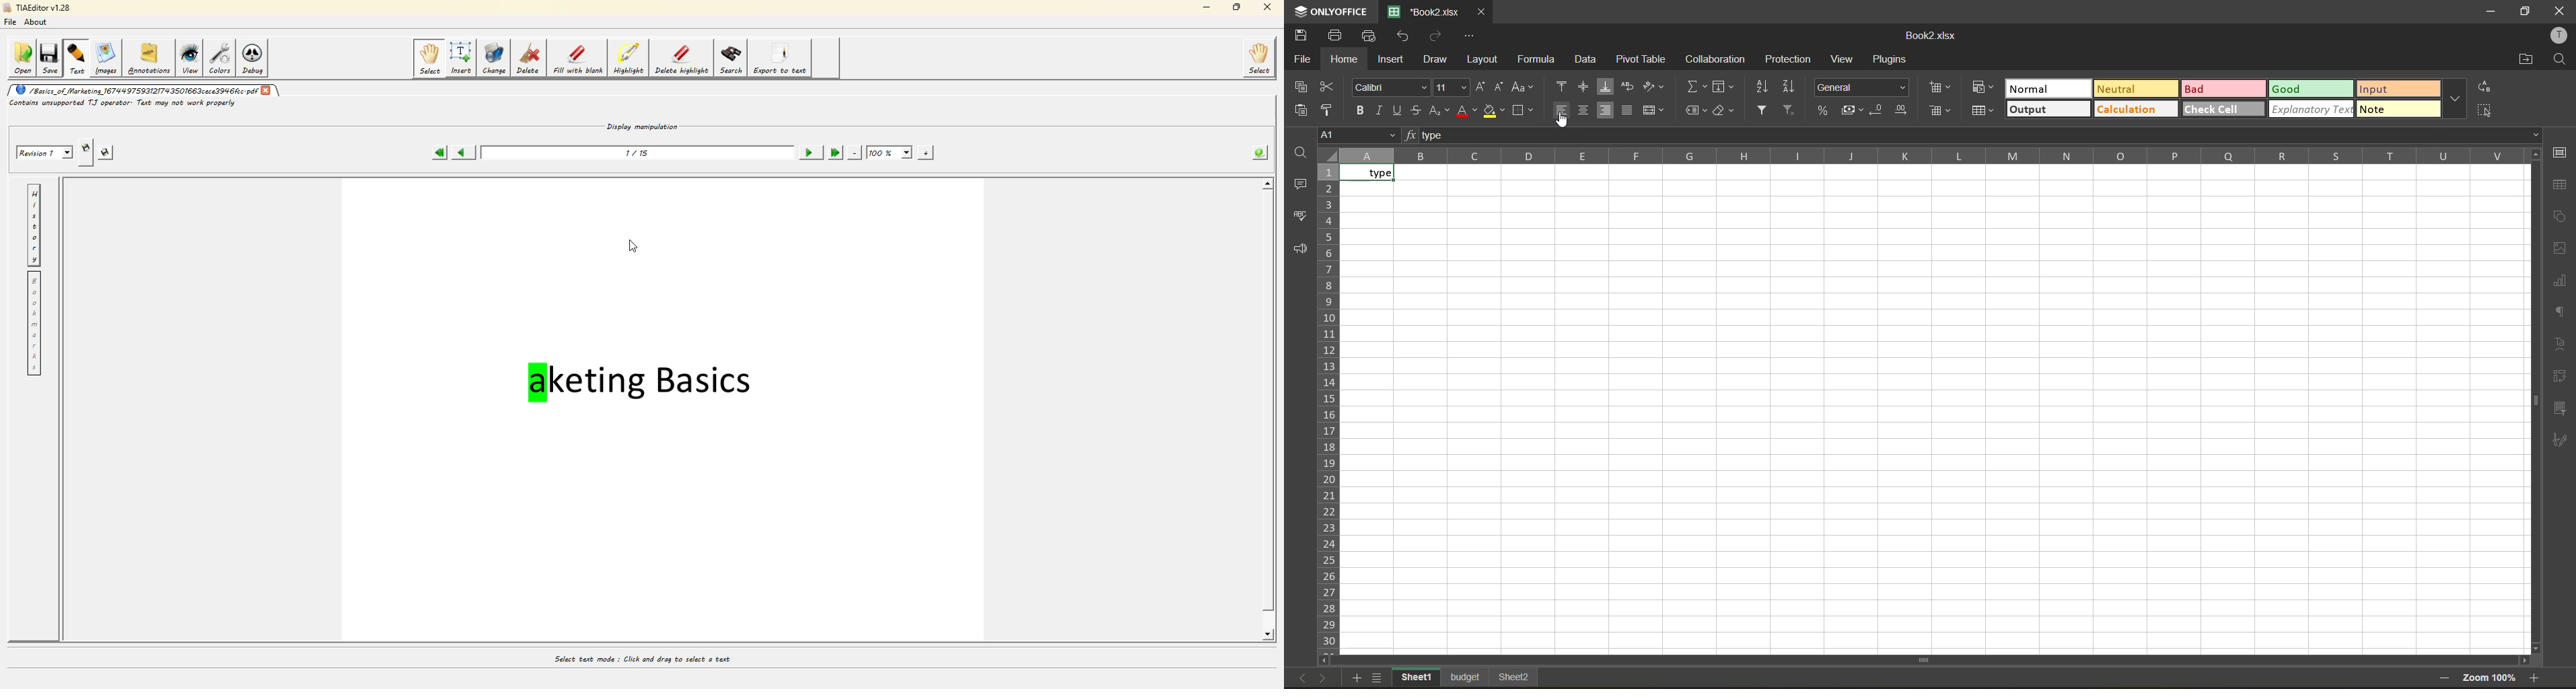 This screenshot has height=700, width=2576. What do you see at coordinates (1586, 85) in the screenshot?
I see `align middle` at bounding box center [1586, 85].